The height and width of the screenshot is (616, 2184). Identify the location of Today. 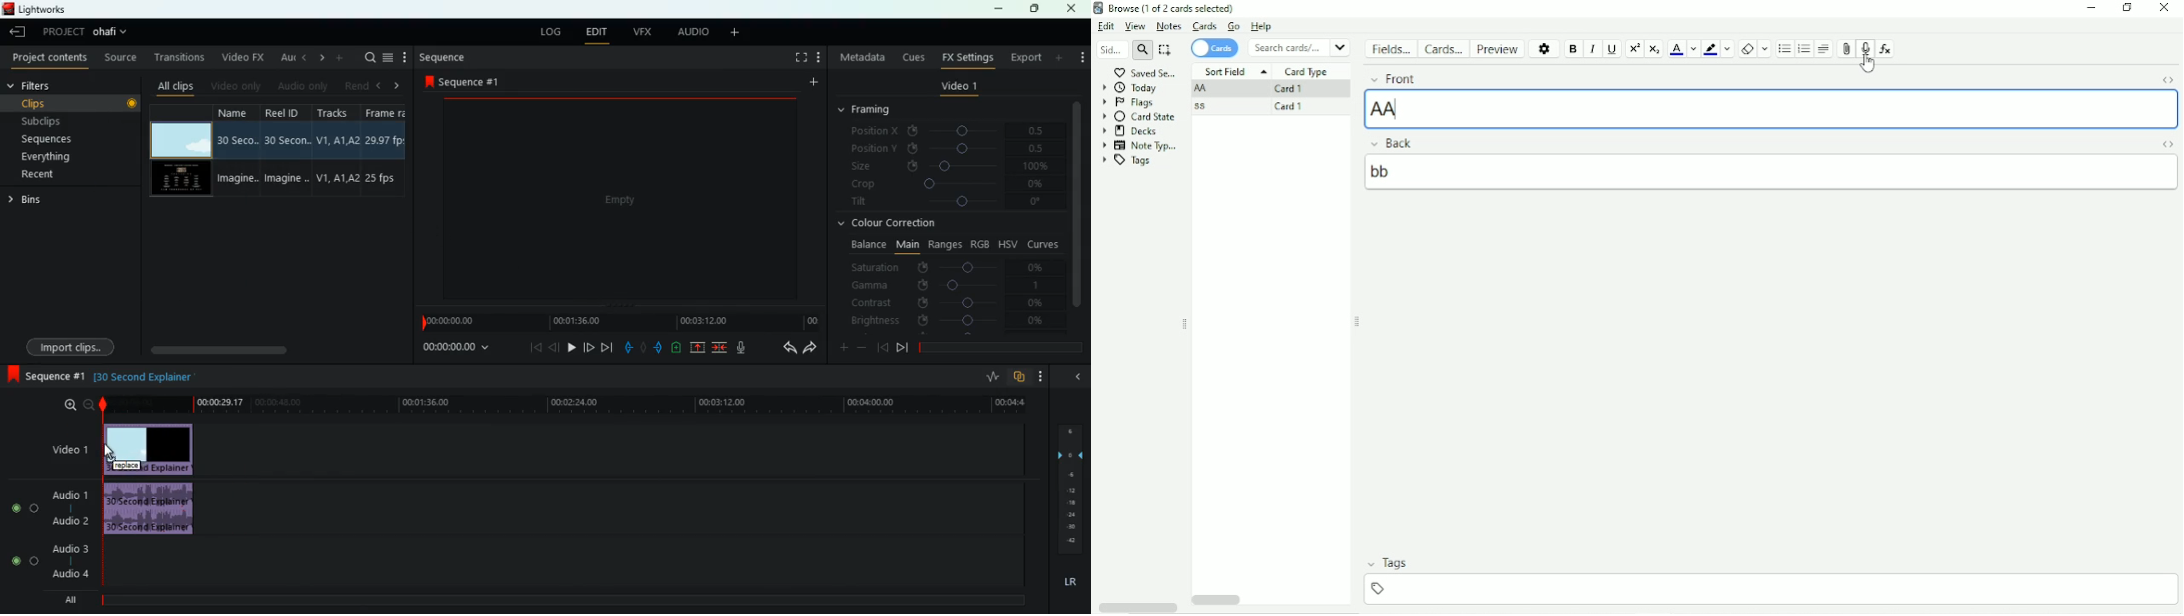
(1132, 89).